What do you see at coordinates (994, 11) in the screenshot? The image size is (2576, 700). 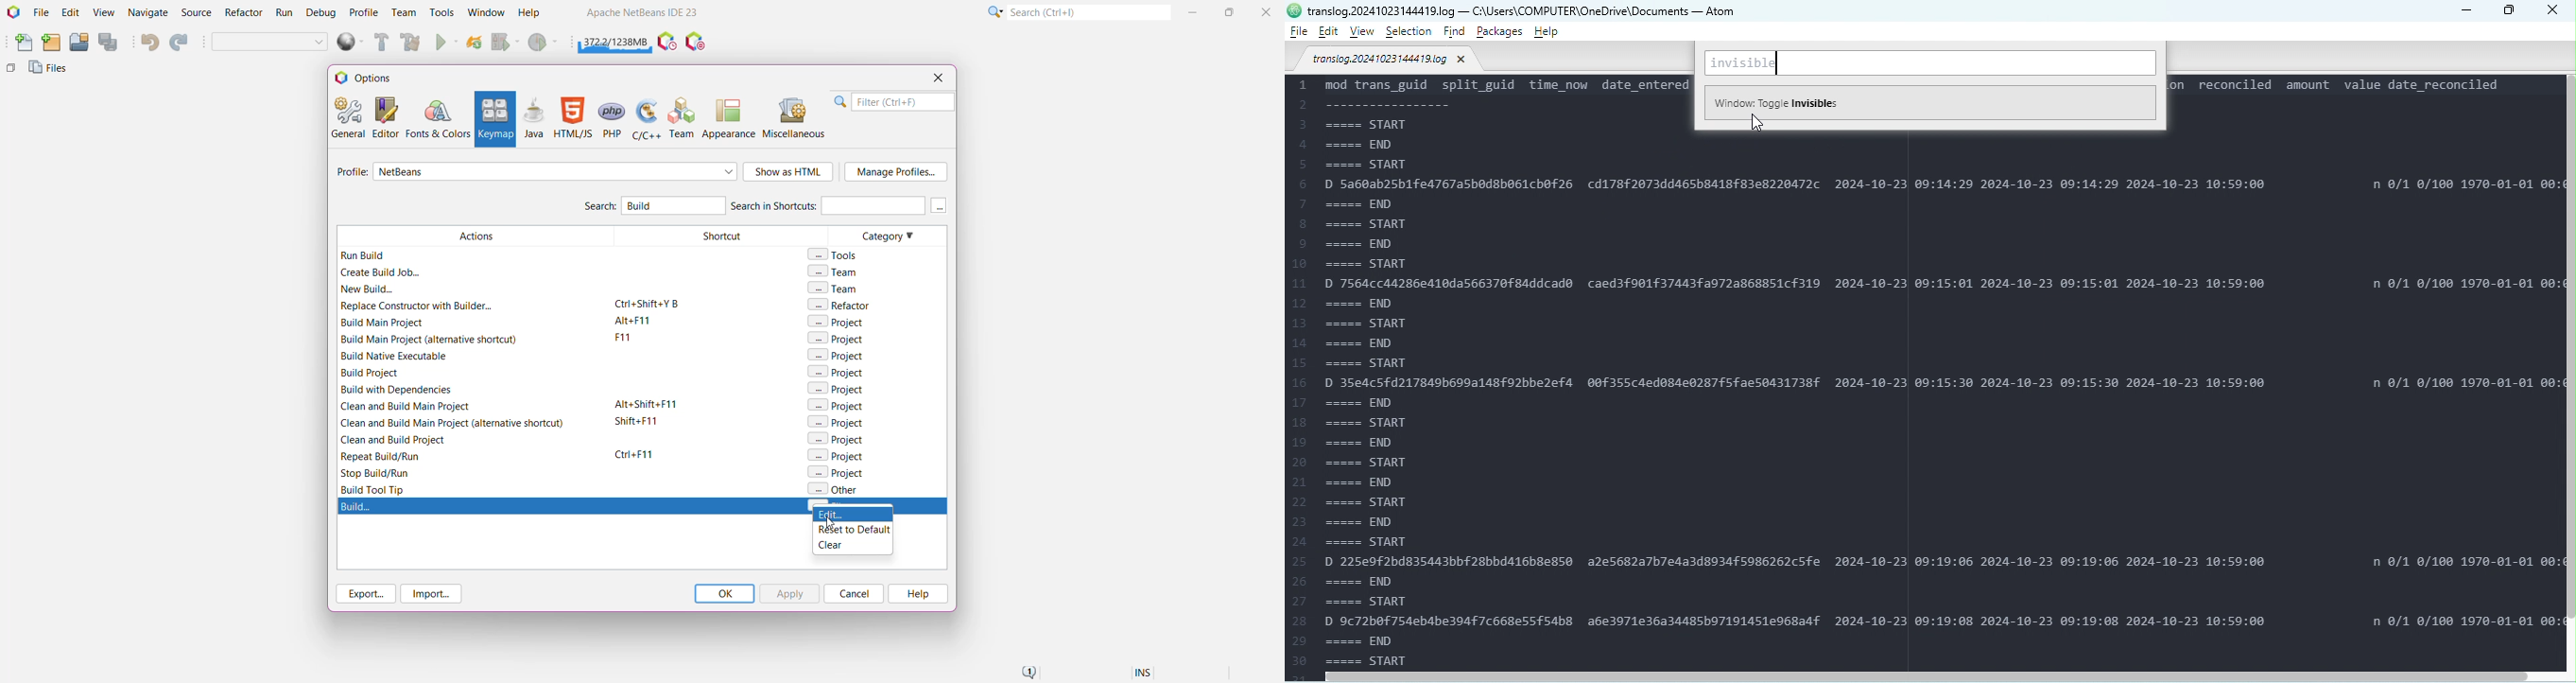 I see `Click or press Shift+F10 for Category Selection` at bounding box center [994, 11].